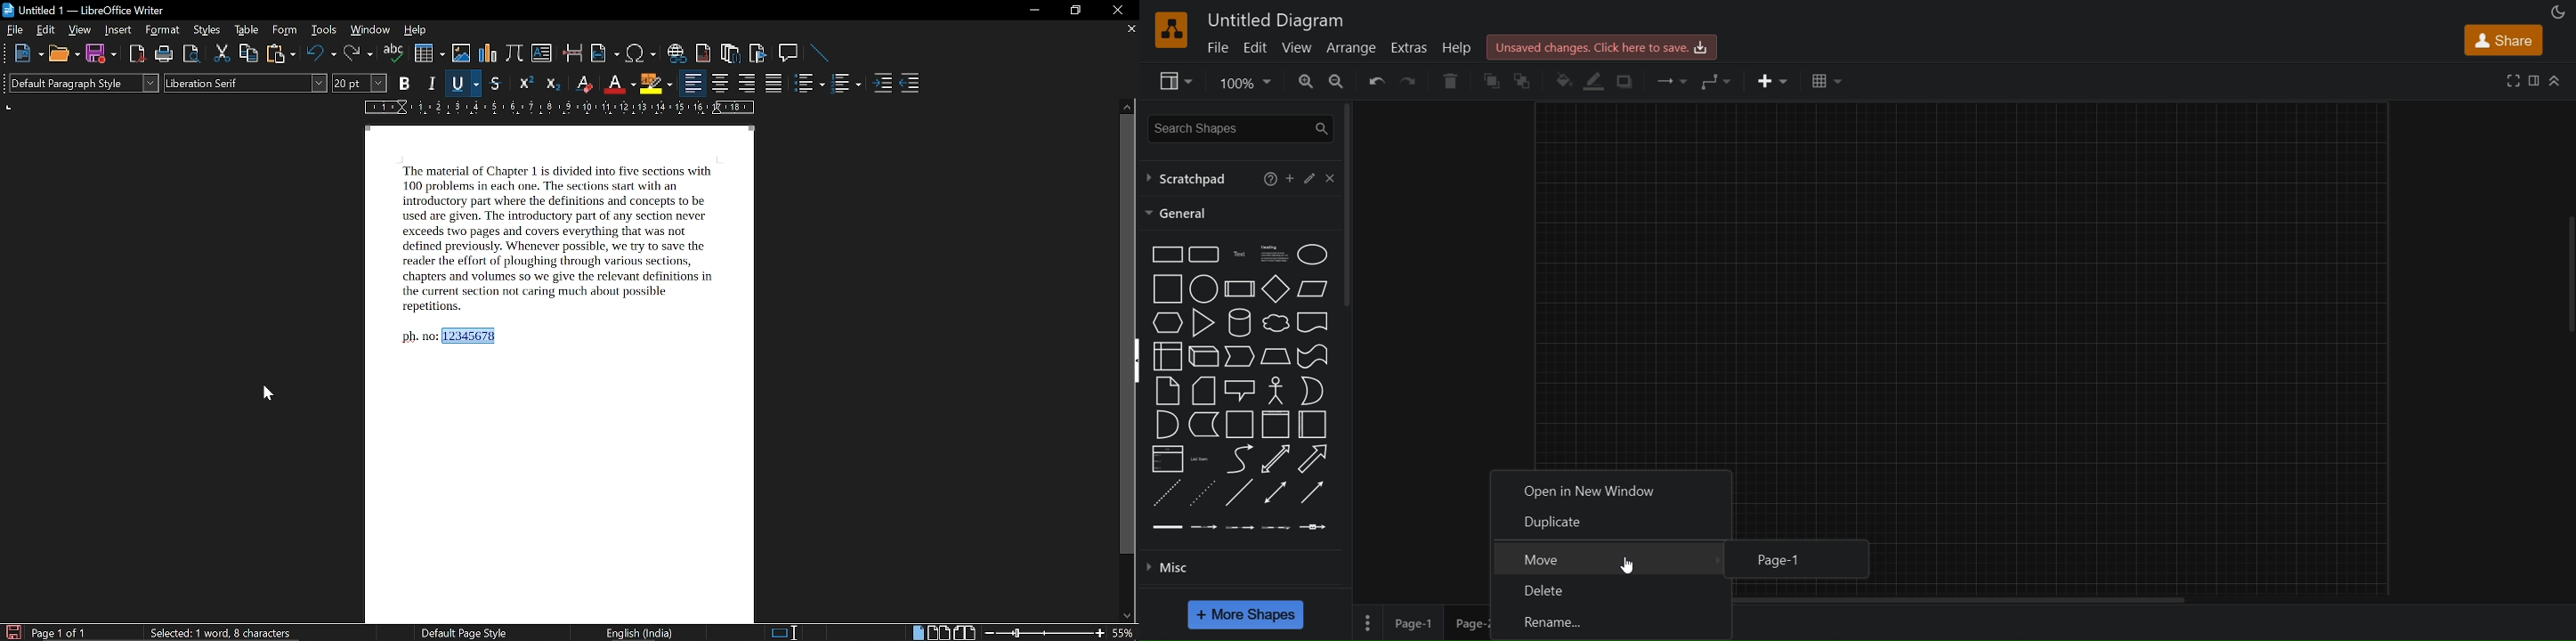 Image resolution: width=2576 pixels, height=644 pixels. What do you see at coordinates (1463, 623) in the screenshot?
I see `page 2` at bounding box center [1463, 623].